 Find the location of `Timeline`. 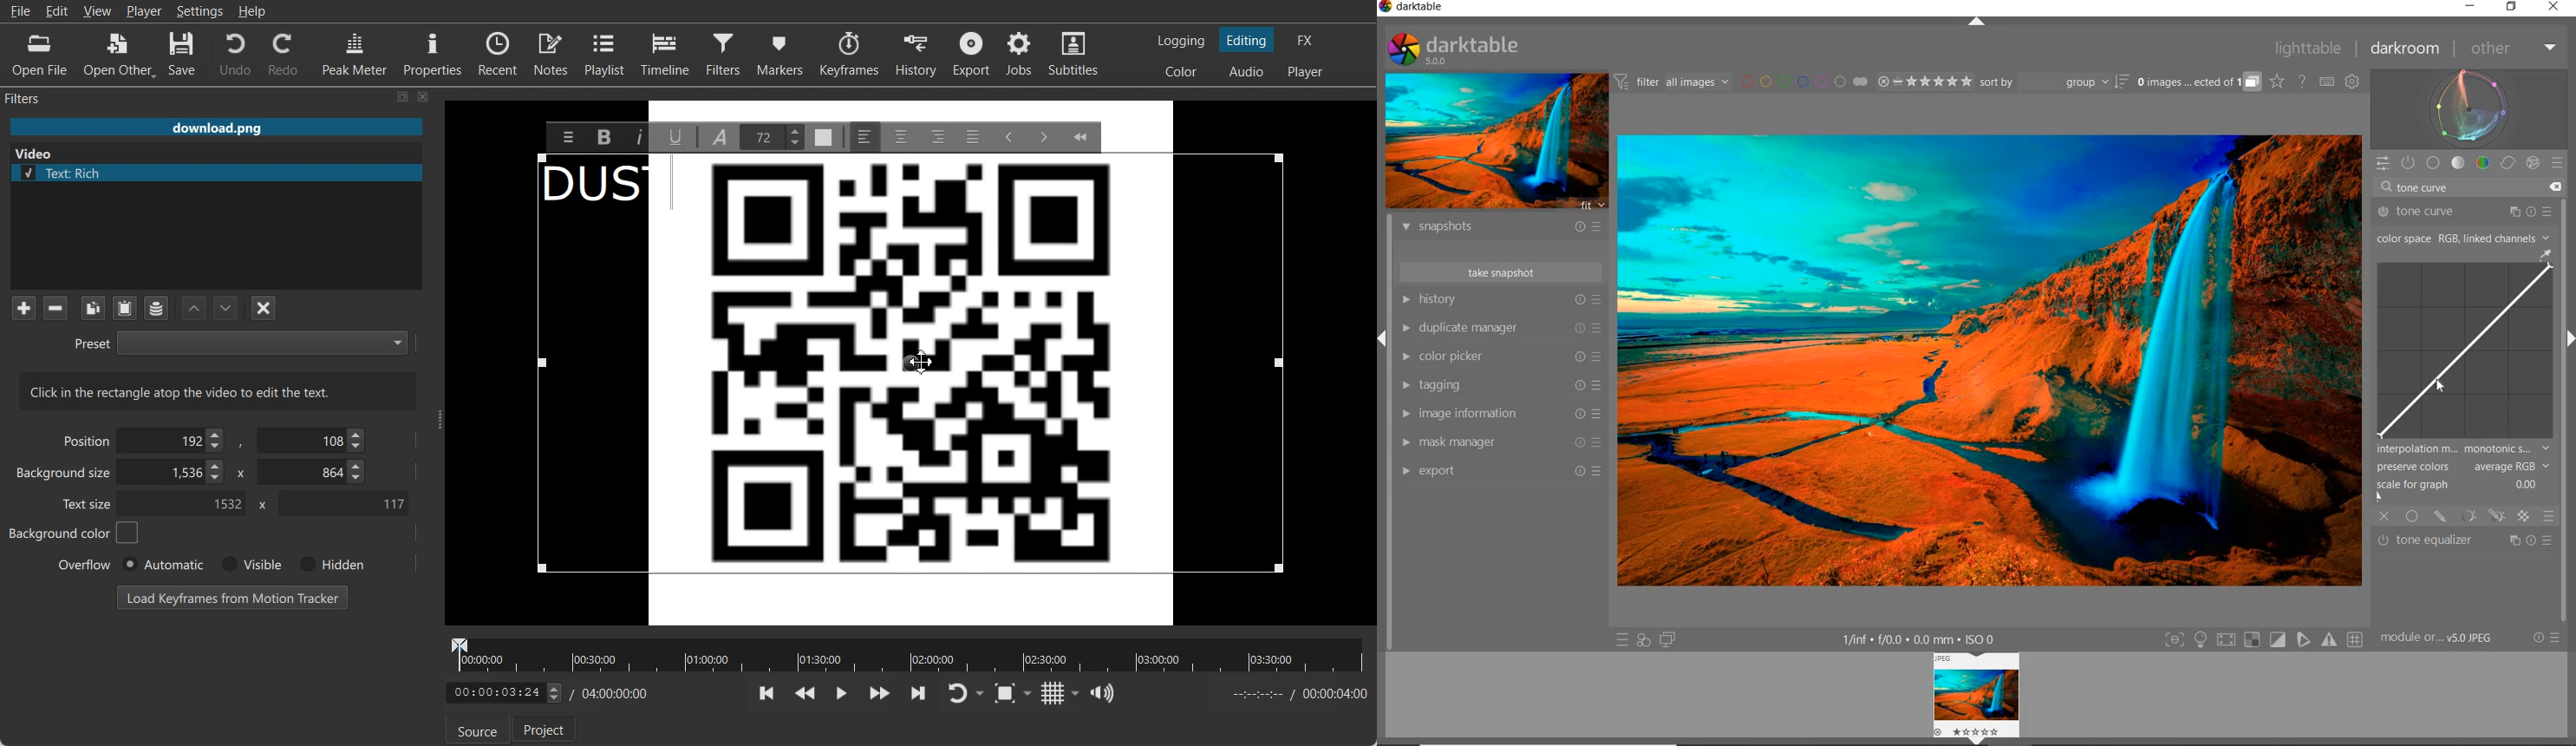

Timeline is located at coordinates (666, 53).